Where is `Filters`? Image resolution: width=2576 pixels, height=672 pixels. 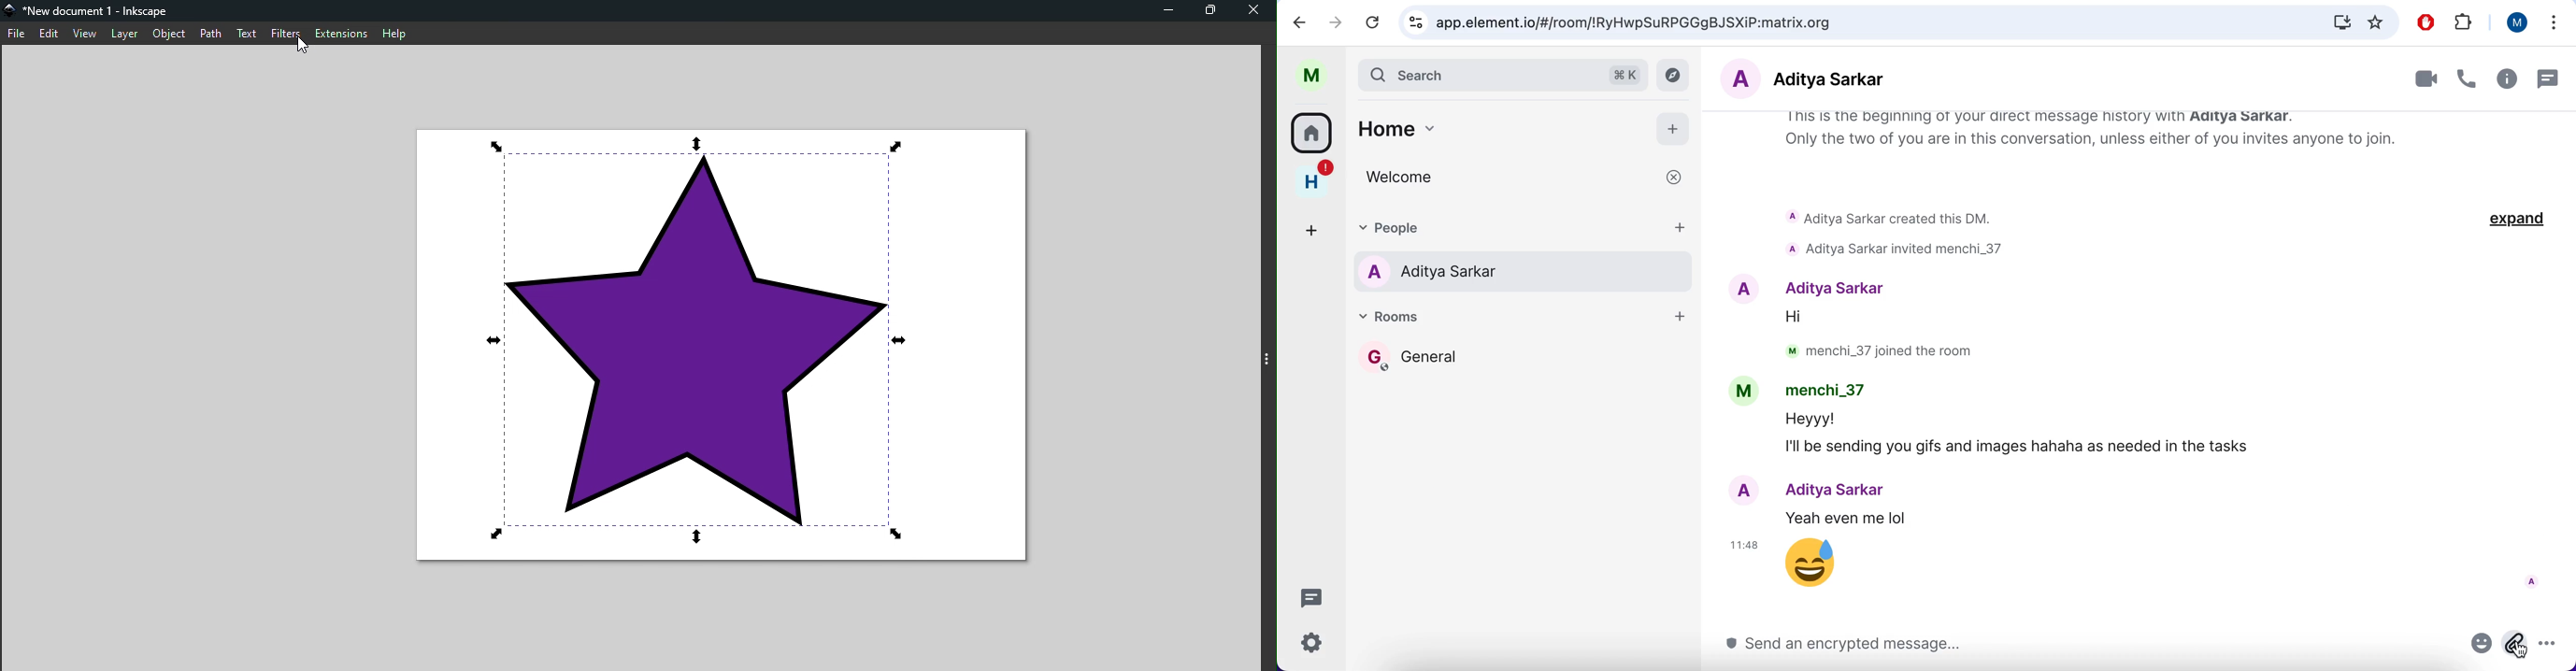 Filters is located at coordinates (285, 33).